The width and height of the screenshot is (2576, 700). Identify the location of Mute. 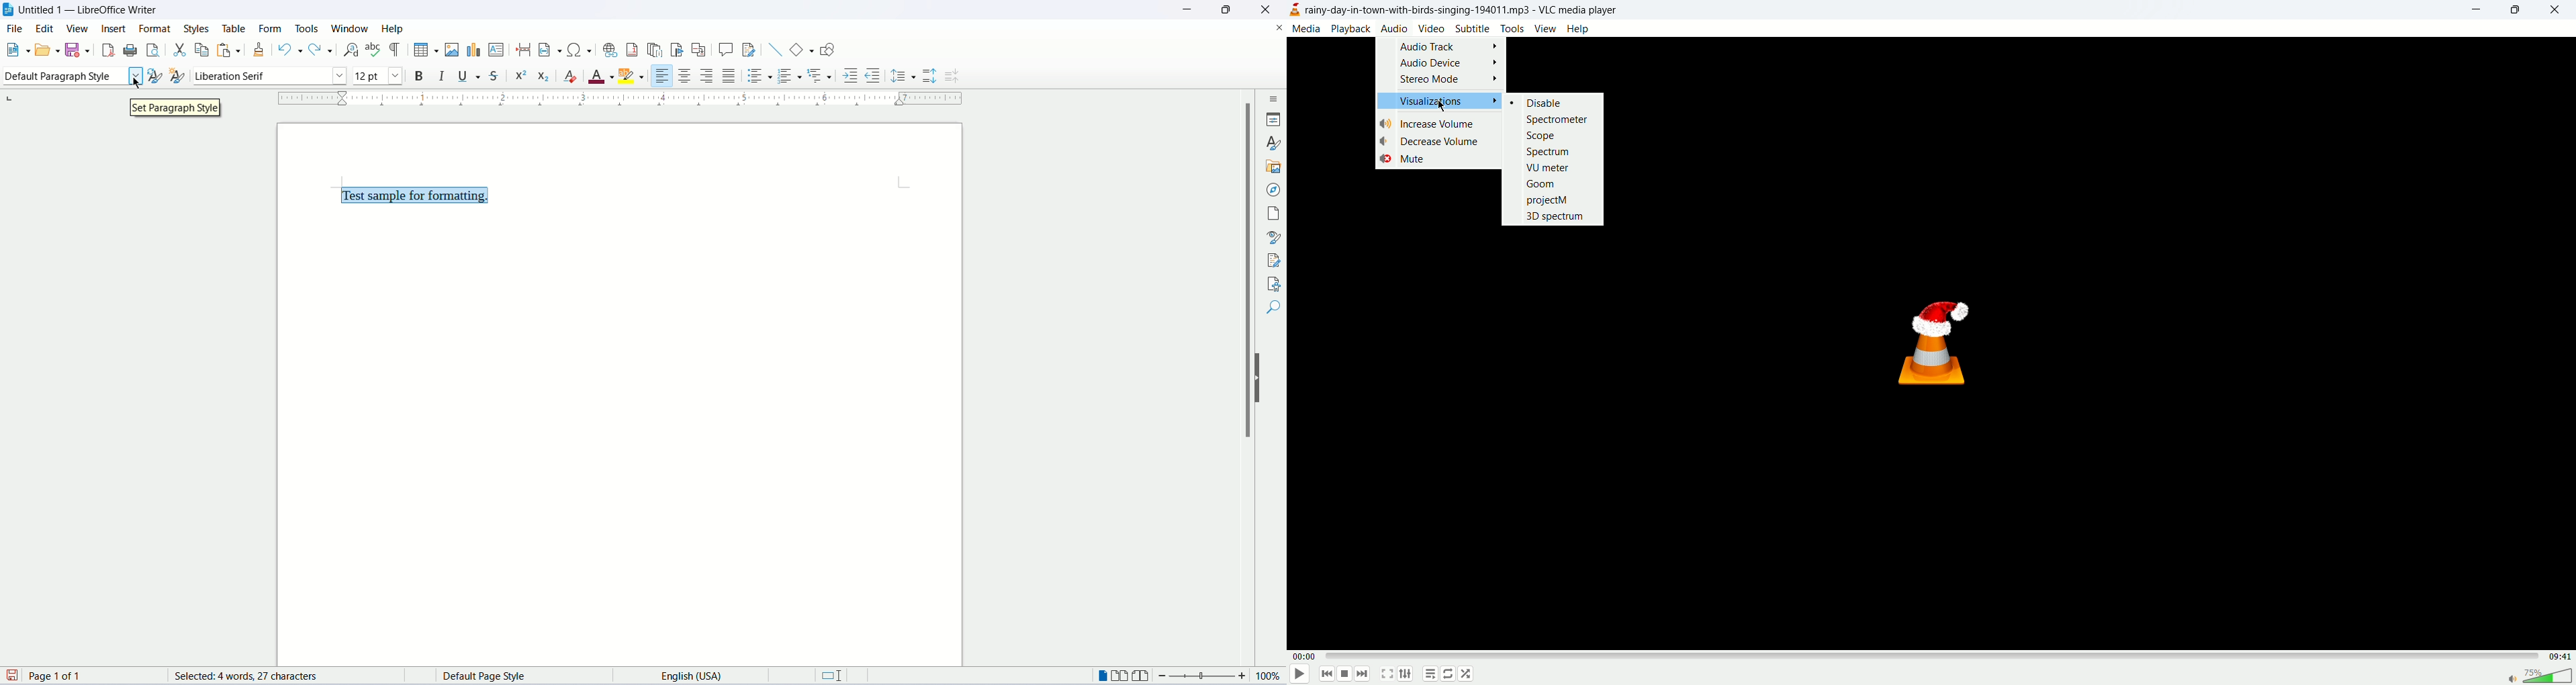
(1412, 160).